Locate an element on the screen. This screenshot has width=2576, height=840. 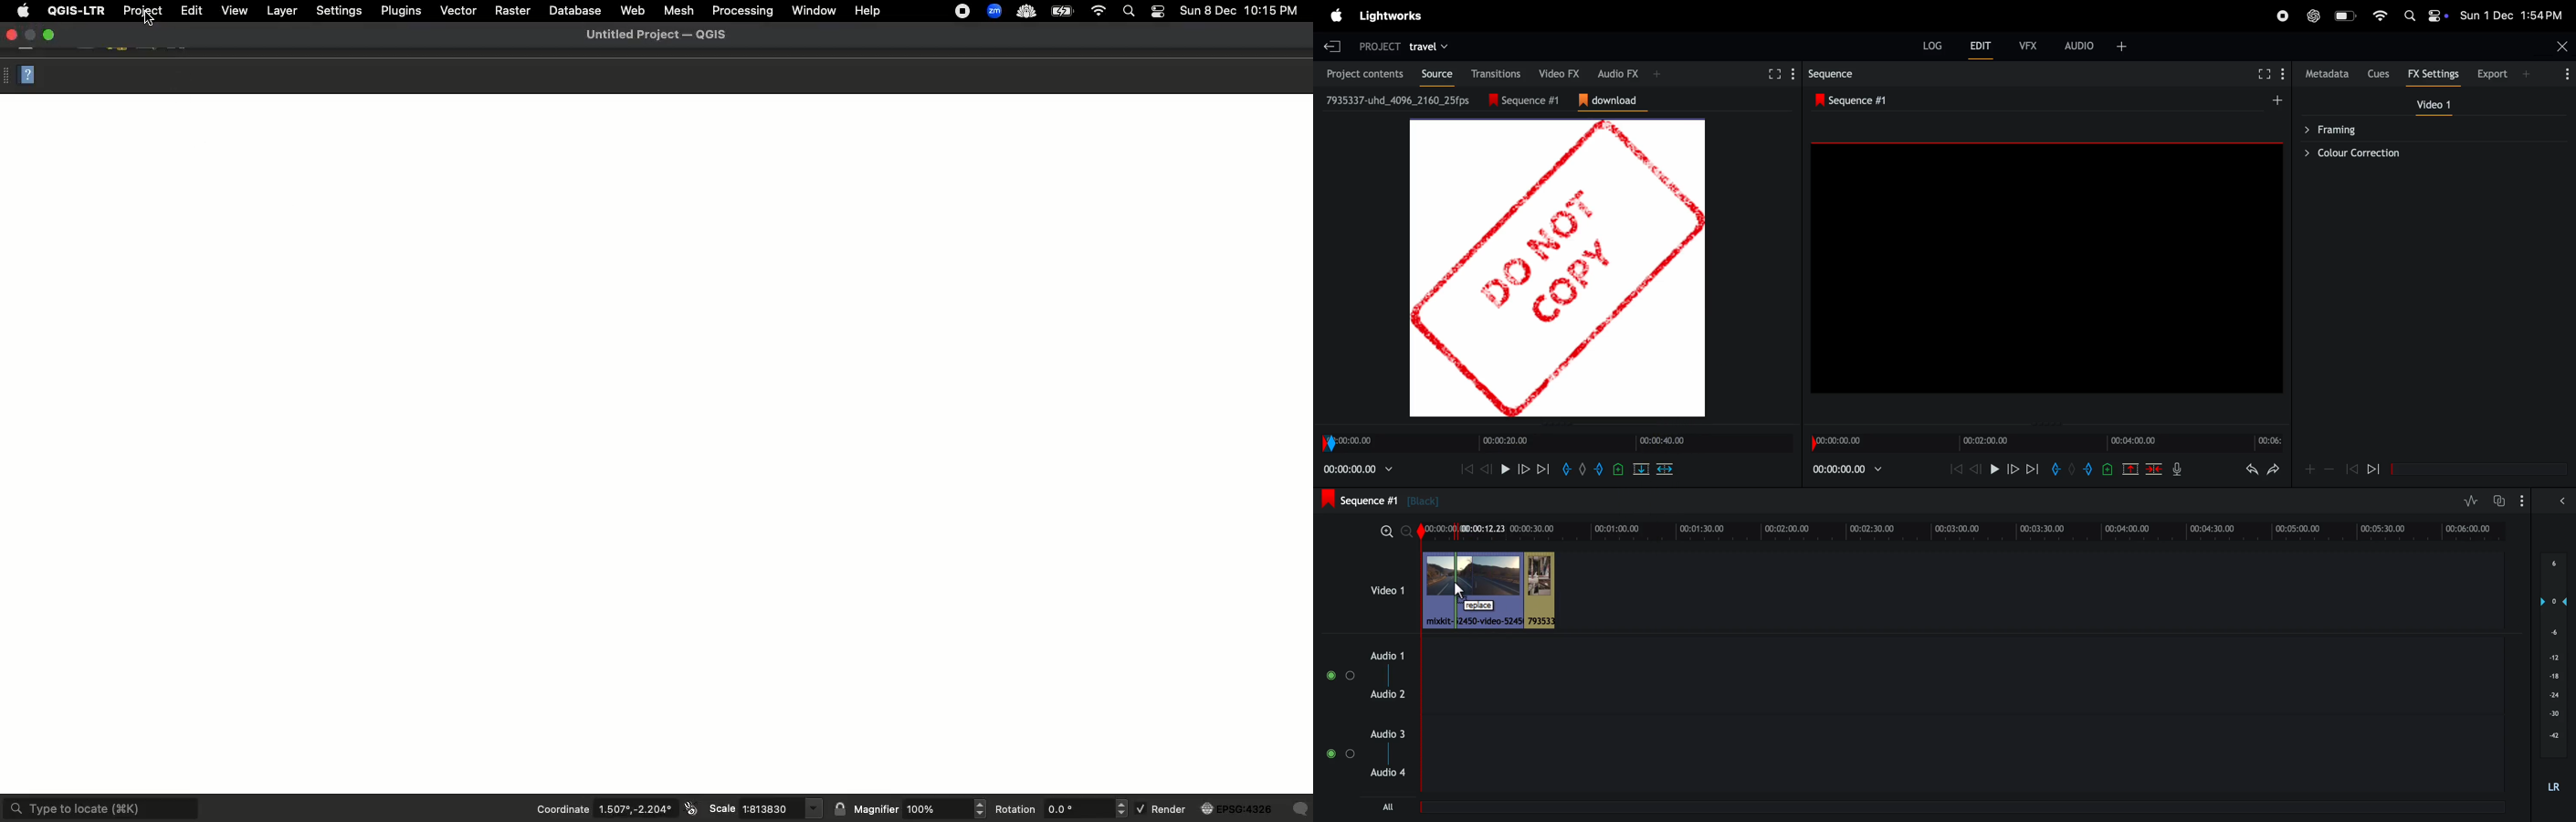
Drag to change dimension is located at coordinates (2045, 425).